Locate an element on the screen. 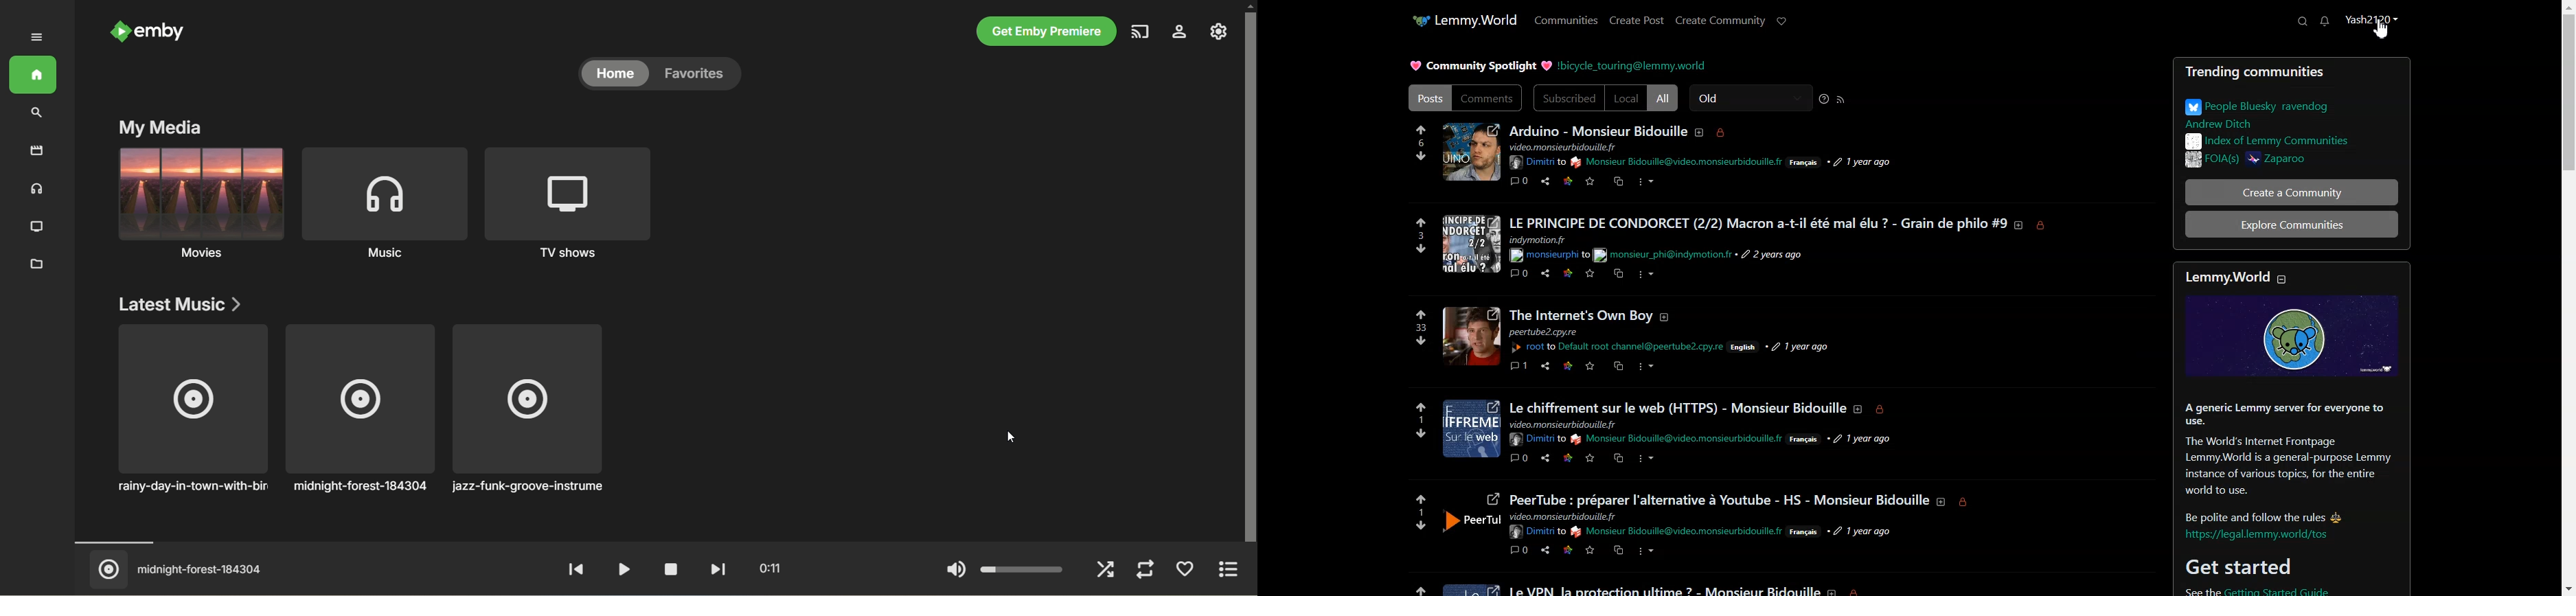  Local is located at coordinates (1626, 98).